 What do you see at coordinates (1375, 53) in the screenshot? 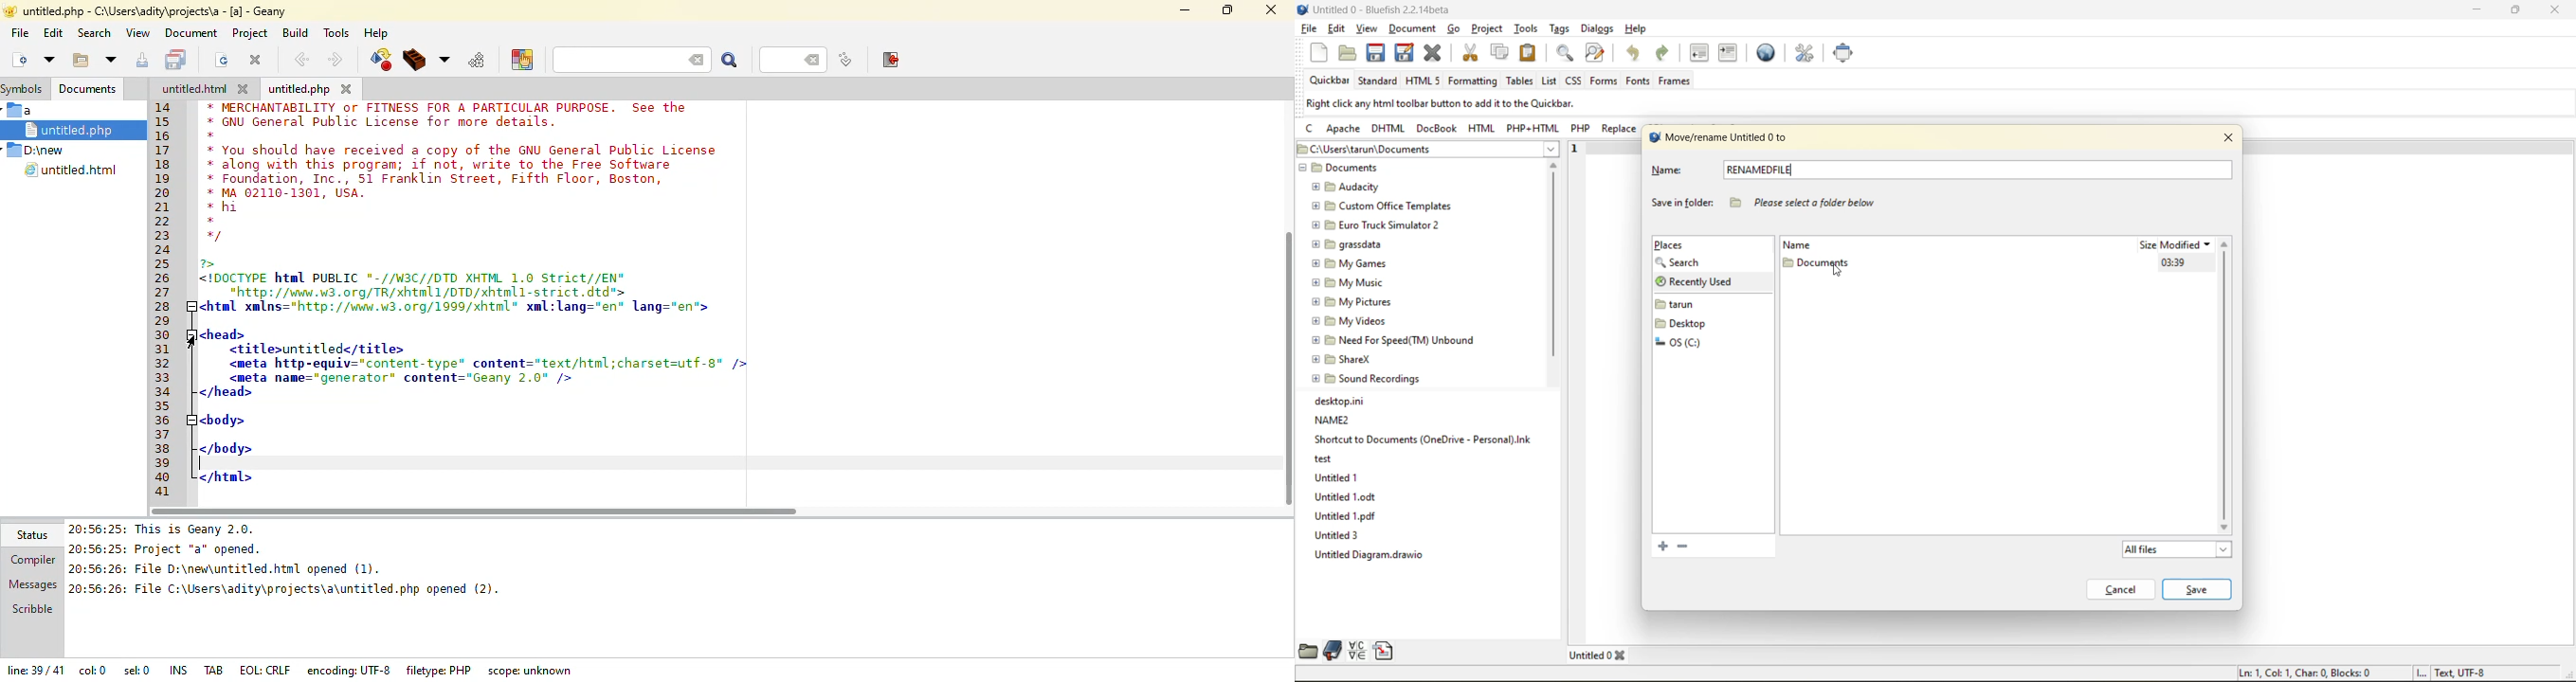
I see `save` at bounding box center [1375, 53].